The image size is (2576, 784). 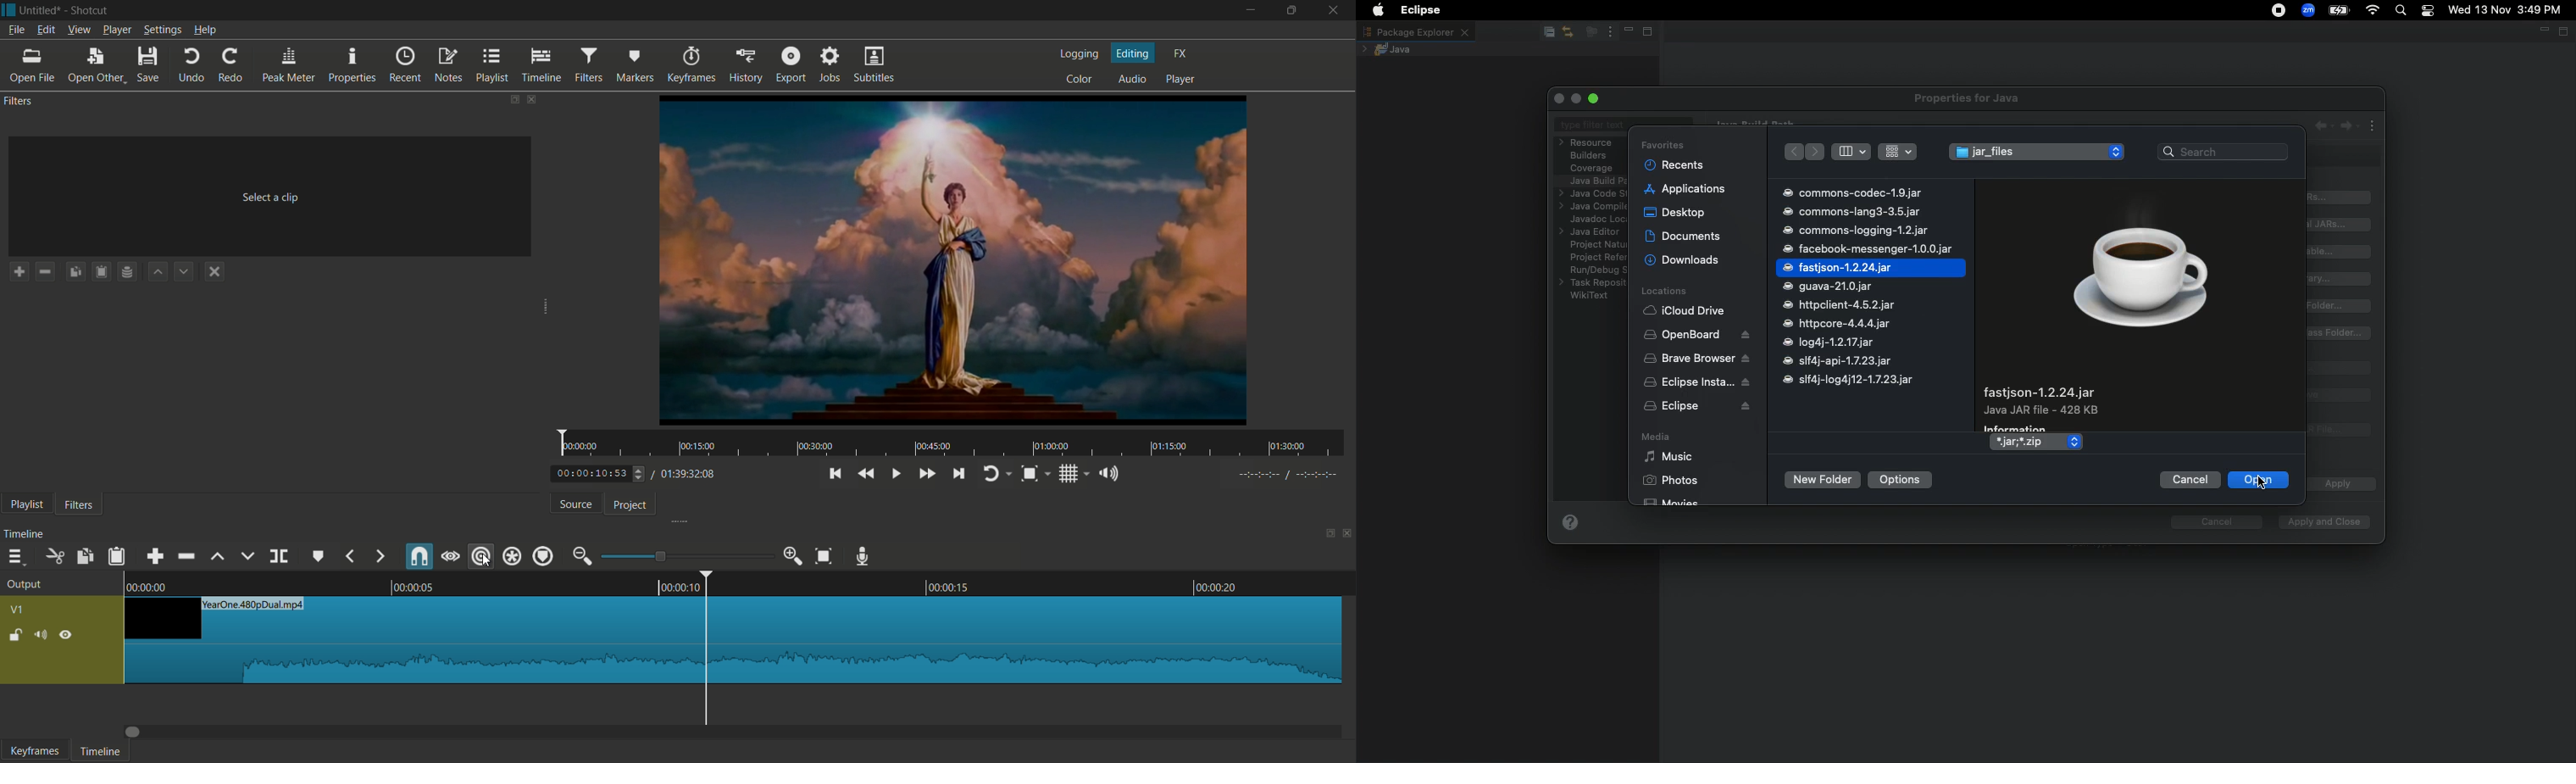 What do you see at coordinates (794, 556) in the screenshot?
I see `zoom in` at bounding box center [794, 556].